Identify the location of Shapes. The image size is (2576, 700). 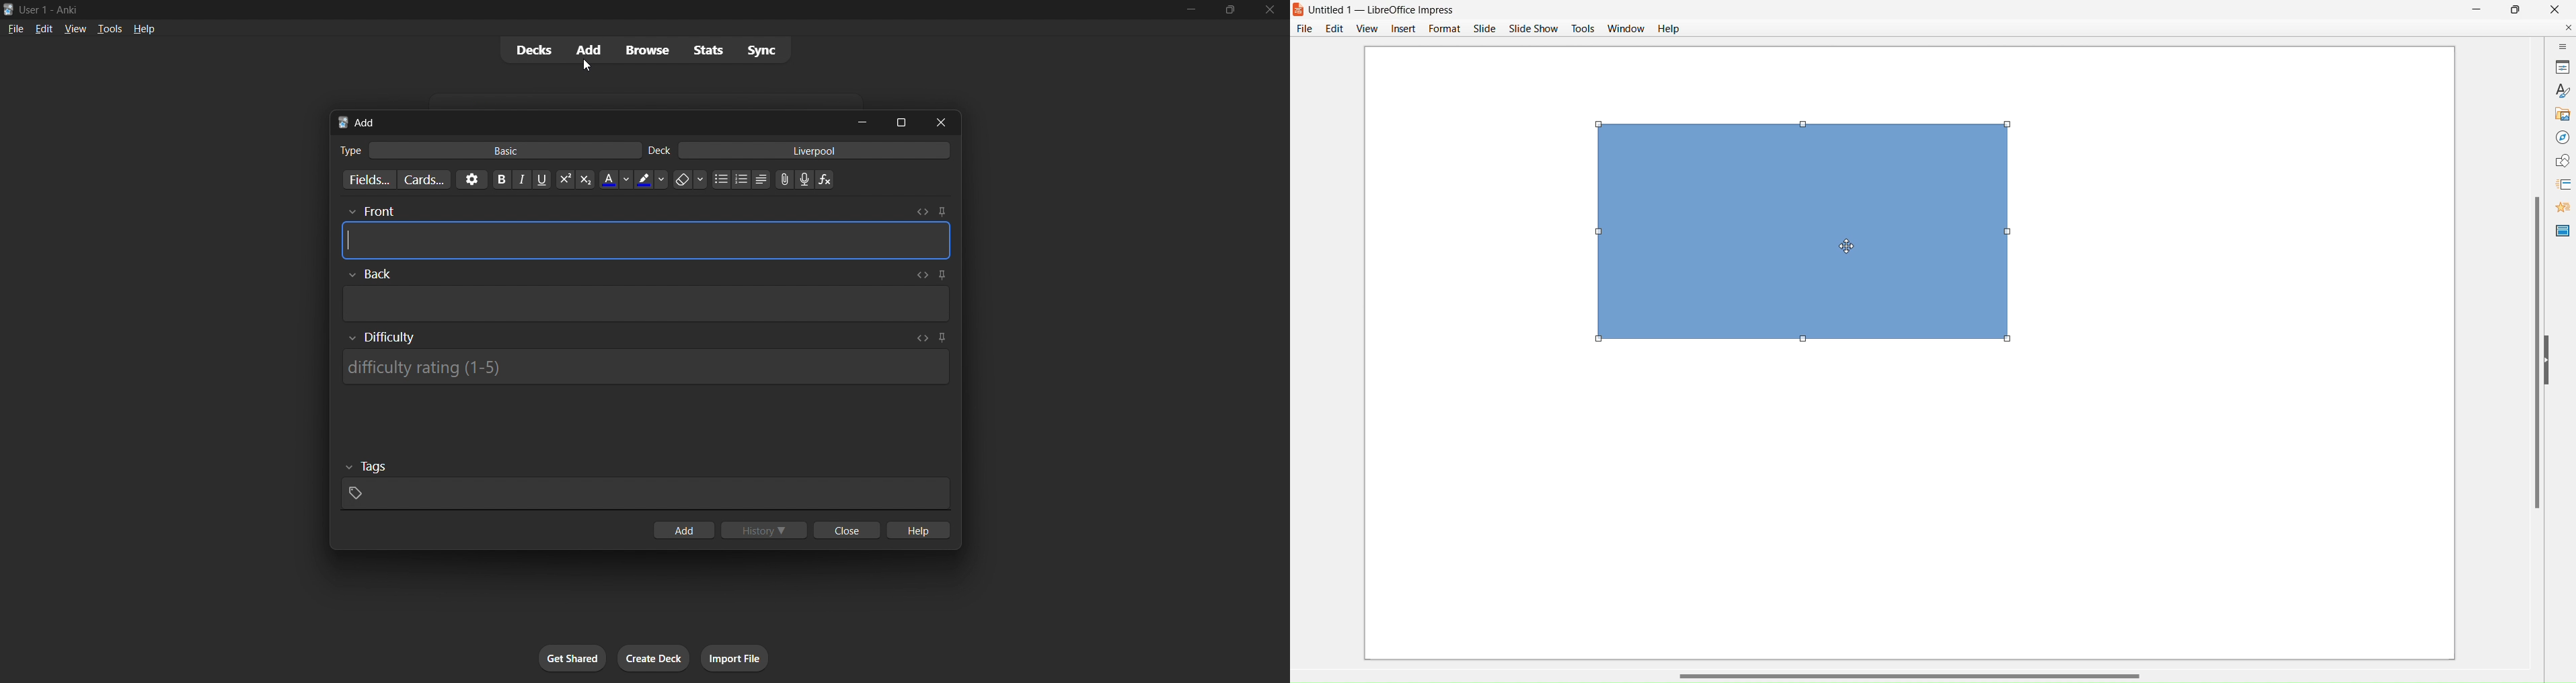
(2566, 161).